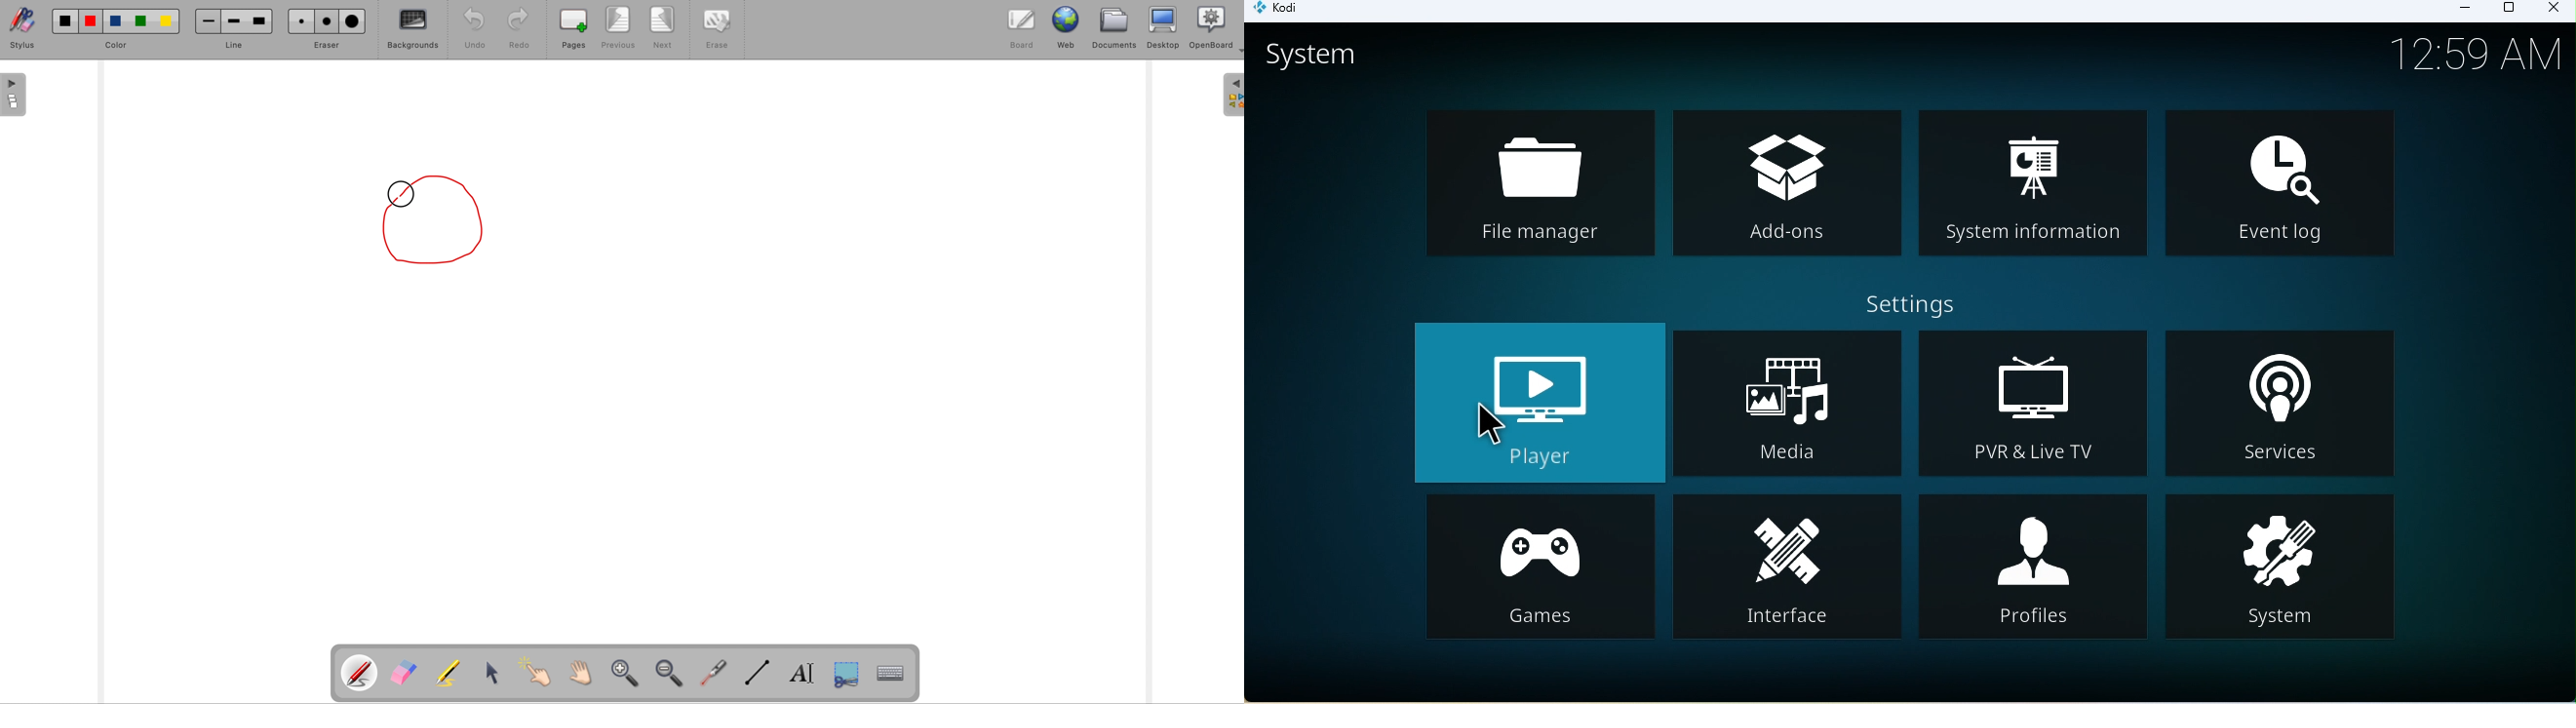 Image resolution: width=2576 pixels, height=728 pixels. I want to click on Settings, so click(1911, 304).